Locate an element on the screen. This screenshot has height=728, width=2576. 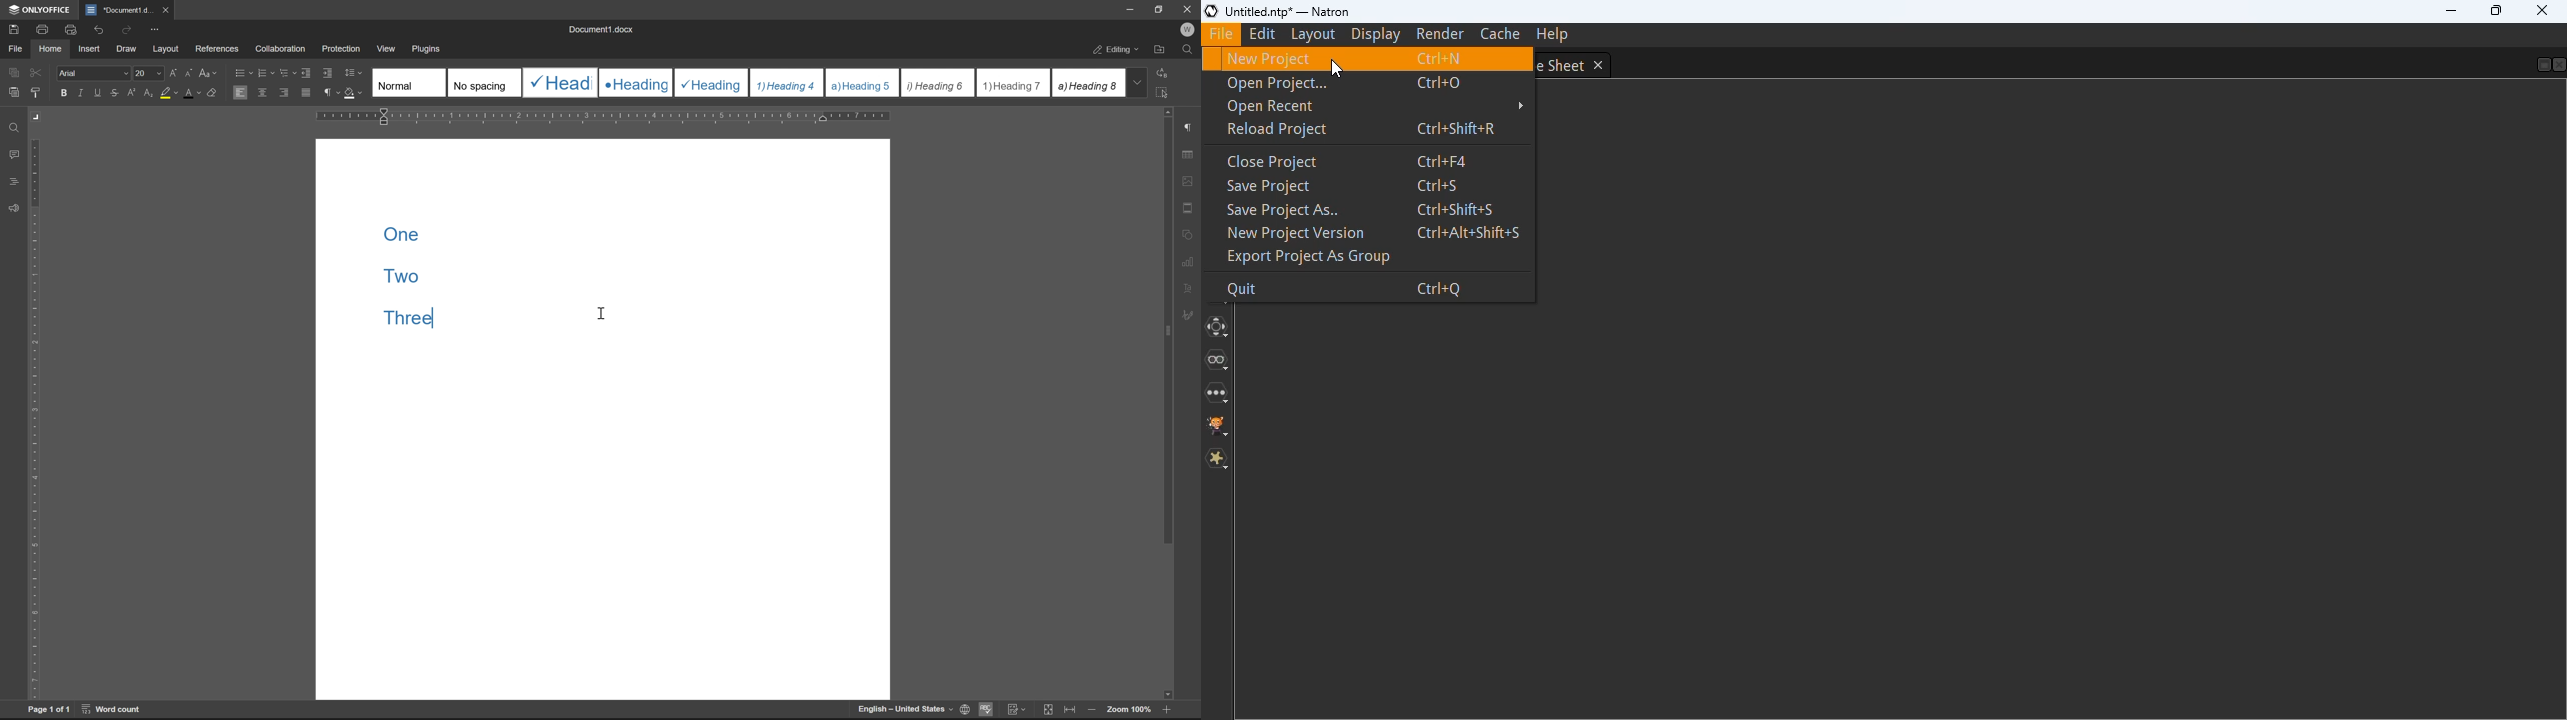
text art settings is located at coordinates (1188, 288).